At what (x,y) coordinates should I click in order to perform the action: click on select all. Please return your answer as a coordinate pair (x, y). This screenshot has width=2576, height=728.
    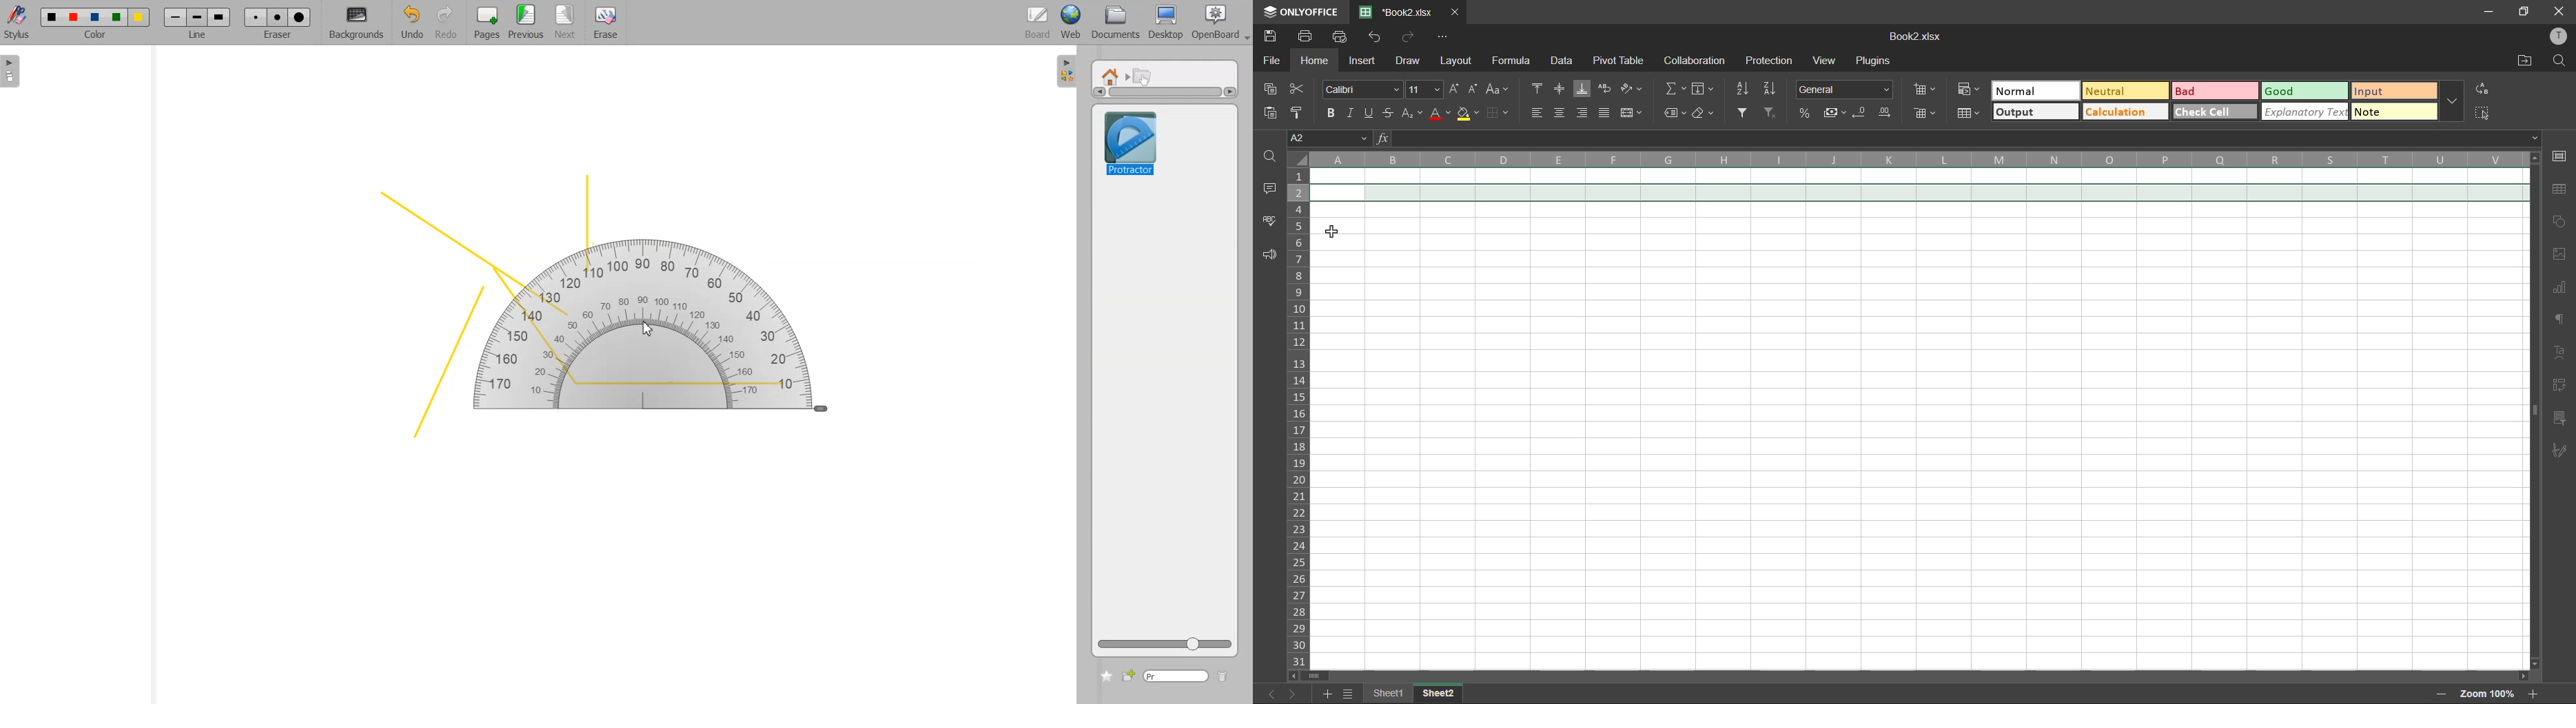
    Looking at the image, I should click on (2482, 112).